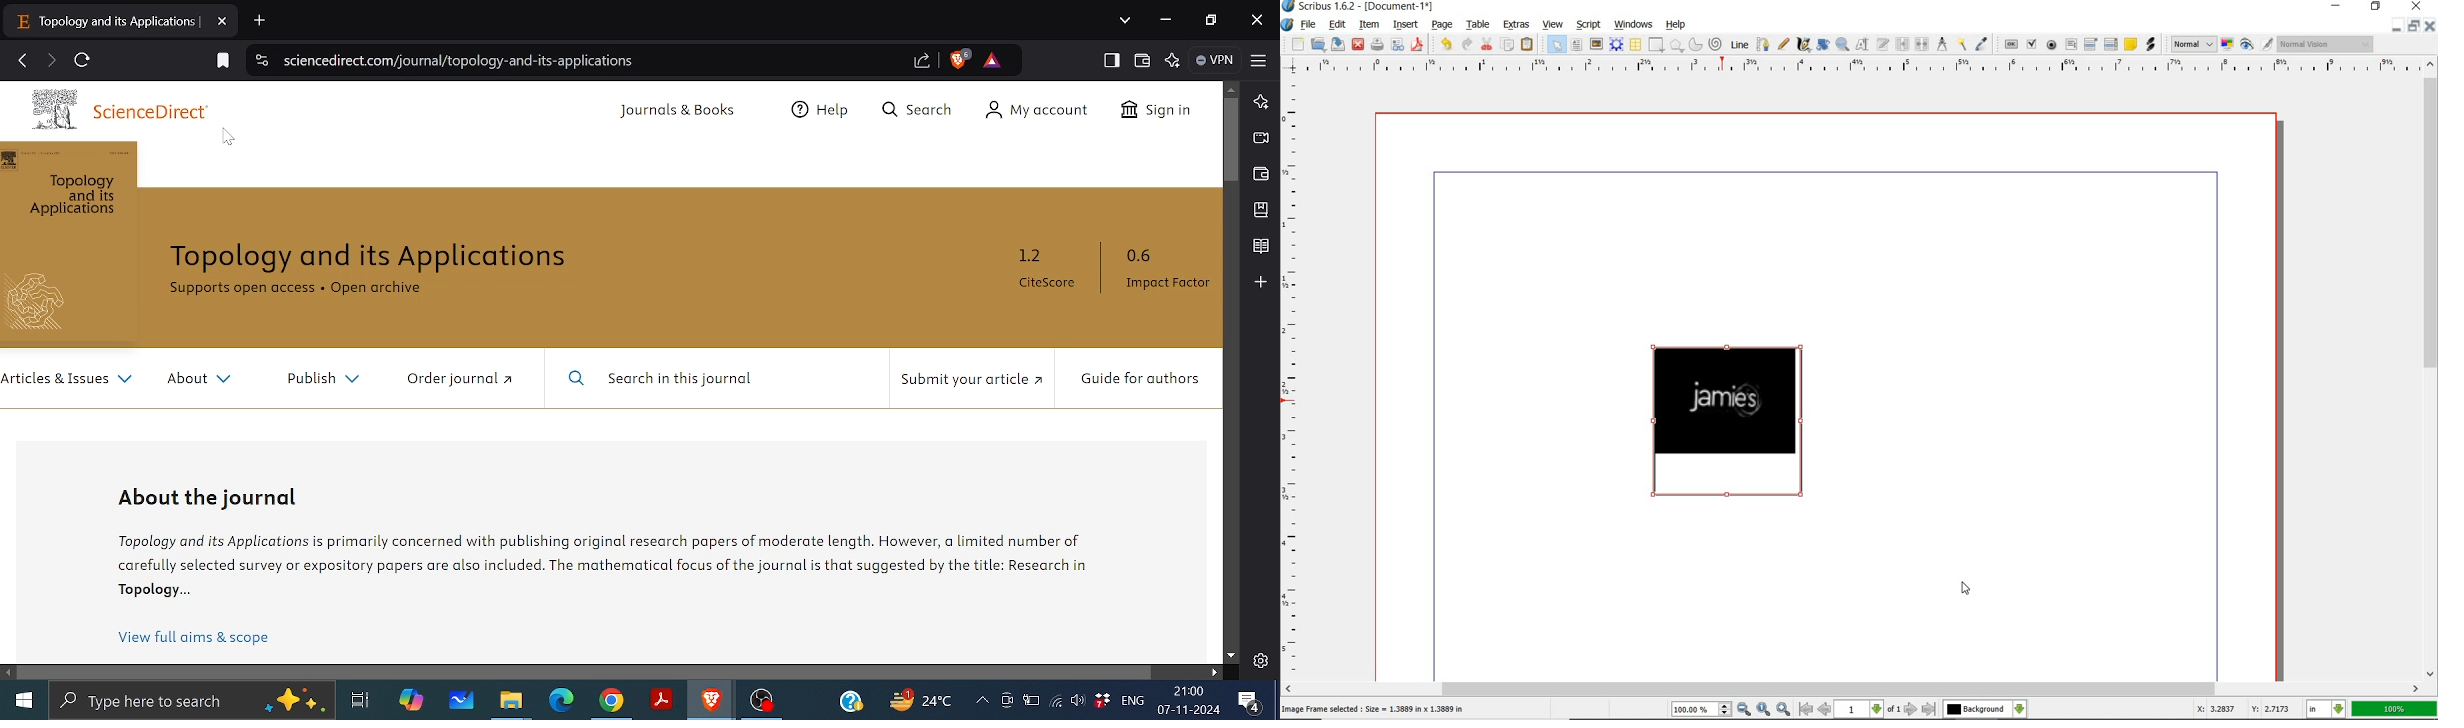 The image size is (2464, 728). What do you see at coordinates (78, 196) in the screenshot?
I see `Topology and its Applications` at bounding box center [78, 196].